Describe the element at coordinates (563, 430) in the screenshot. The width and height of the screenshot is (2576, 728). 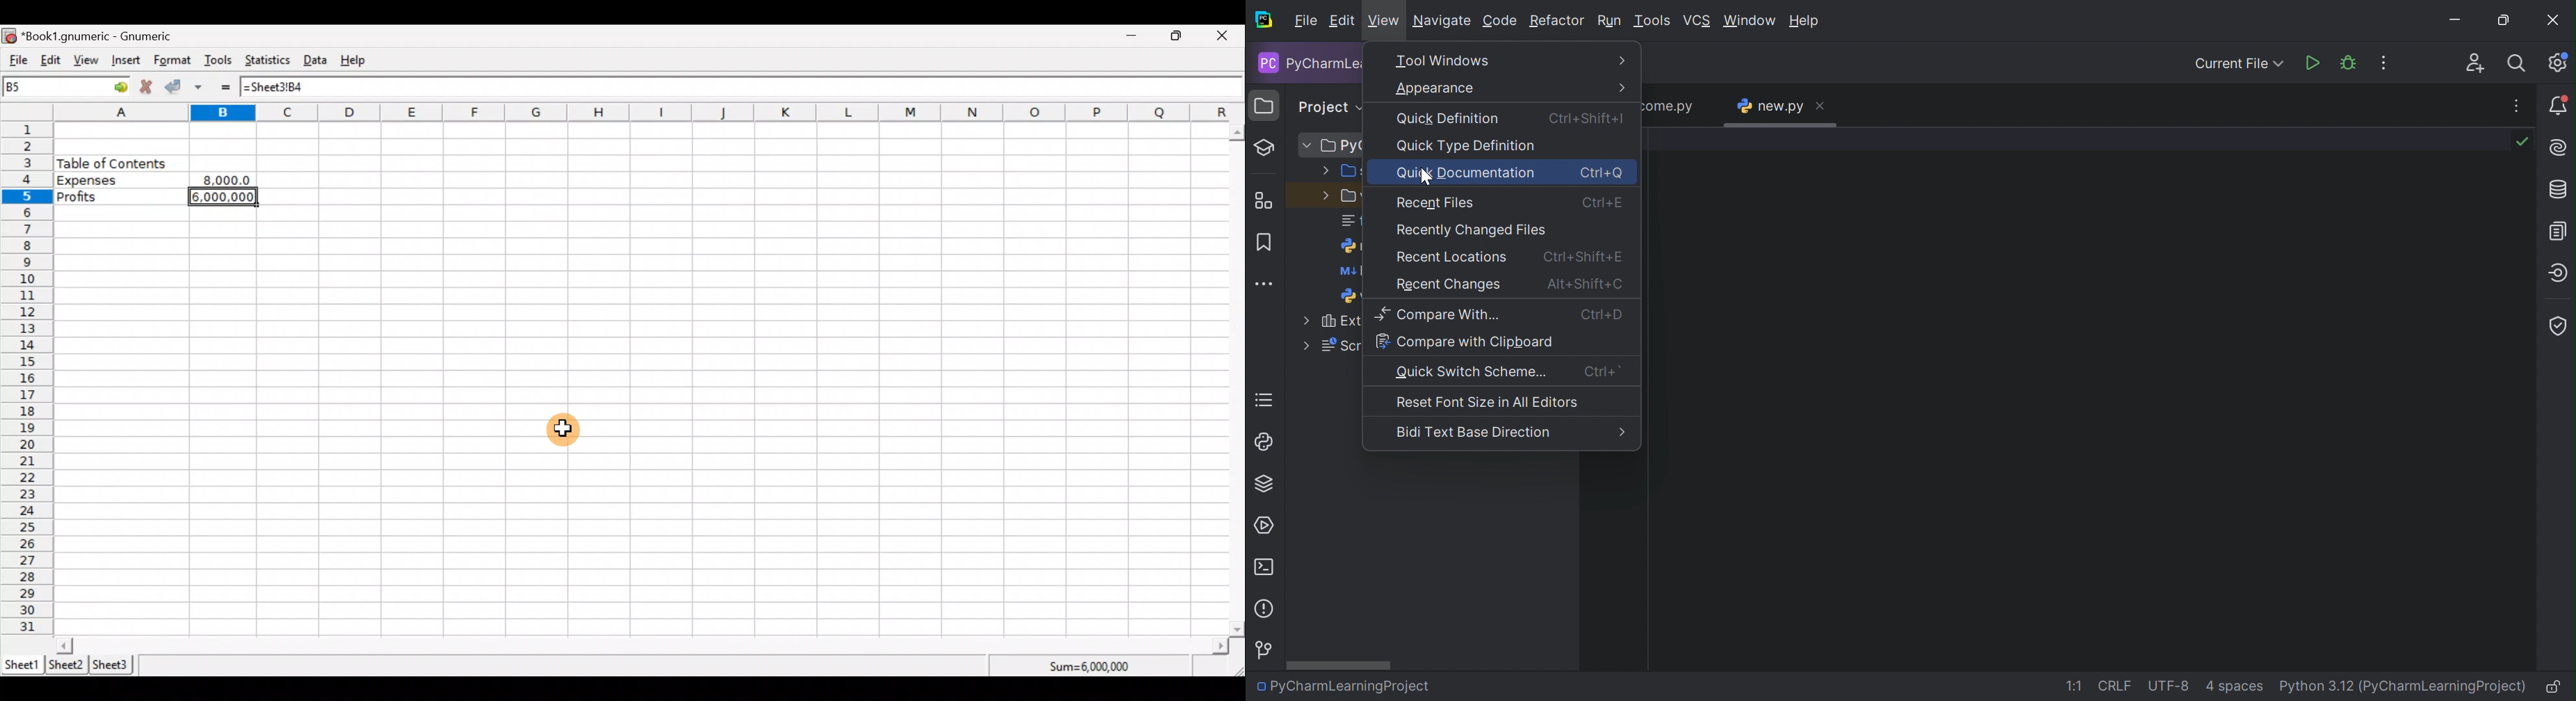
I see `Cursor` at that location.